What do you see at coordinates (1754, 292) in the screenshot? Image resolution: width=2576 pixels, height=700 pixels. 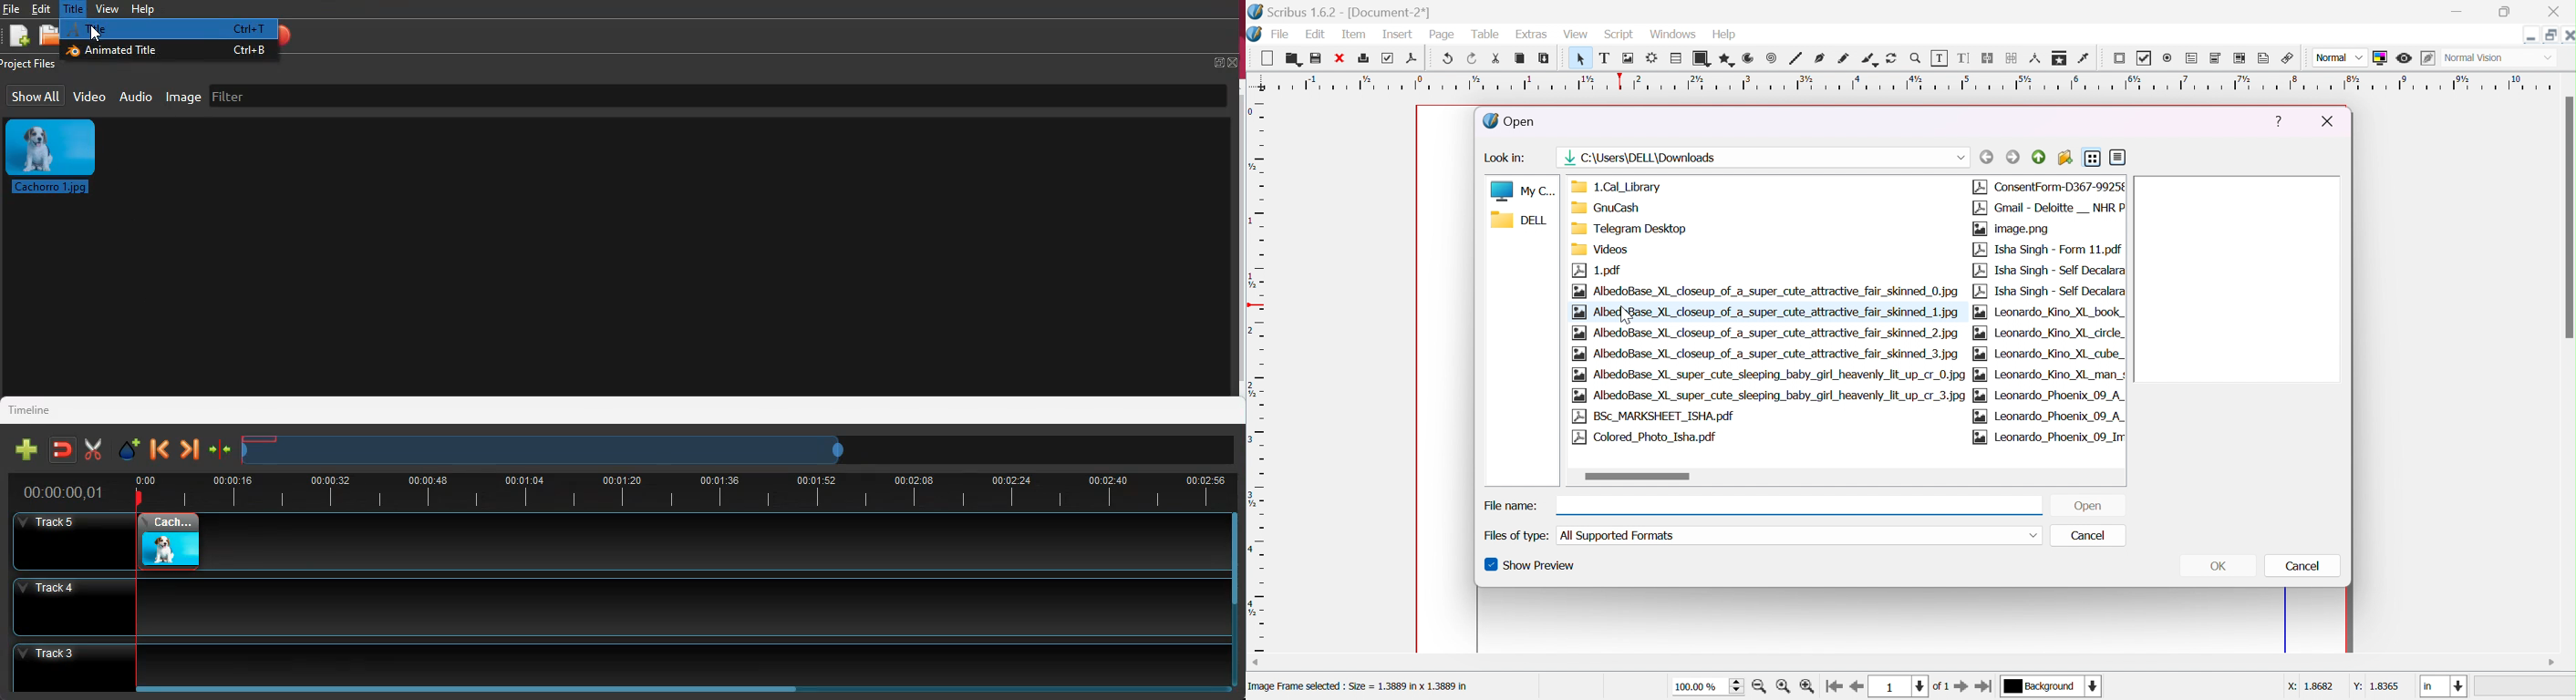 I see `AlbedoBase_XL_closeup_of_a_super_cute_attractive_fair_skinned_0.jpg` at bounding box center [1754, 292].